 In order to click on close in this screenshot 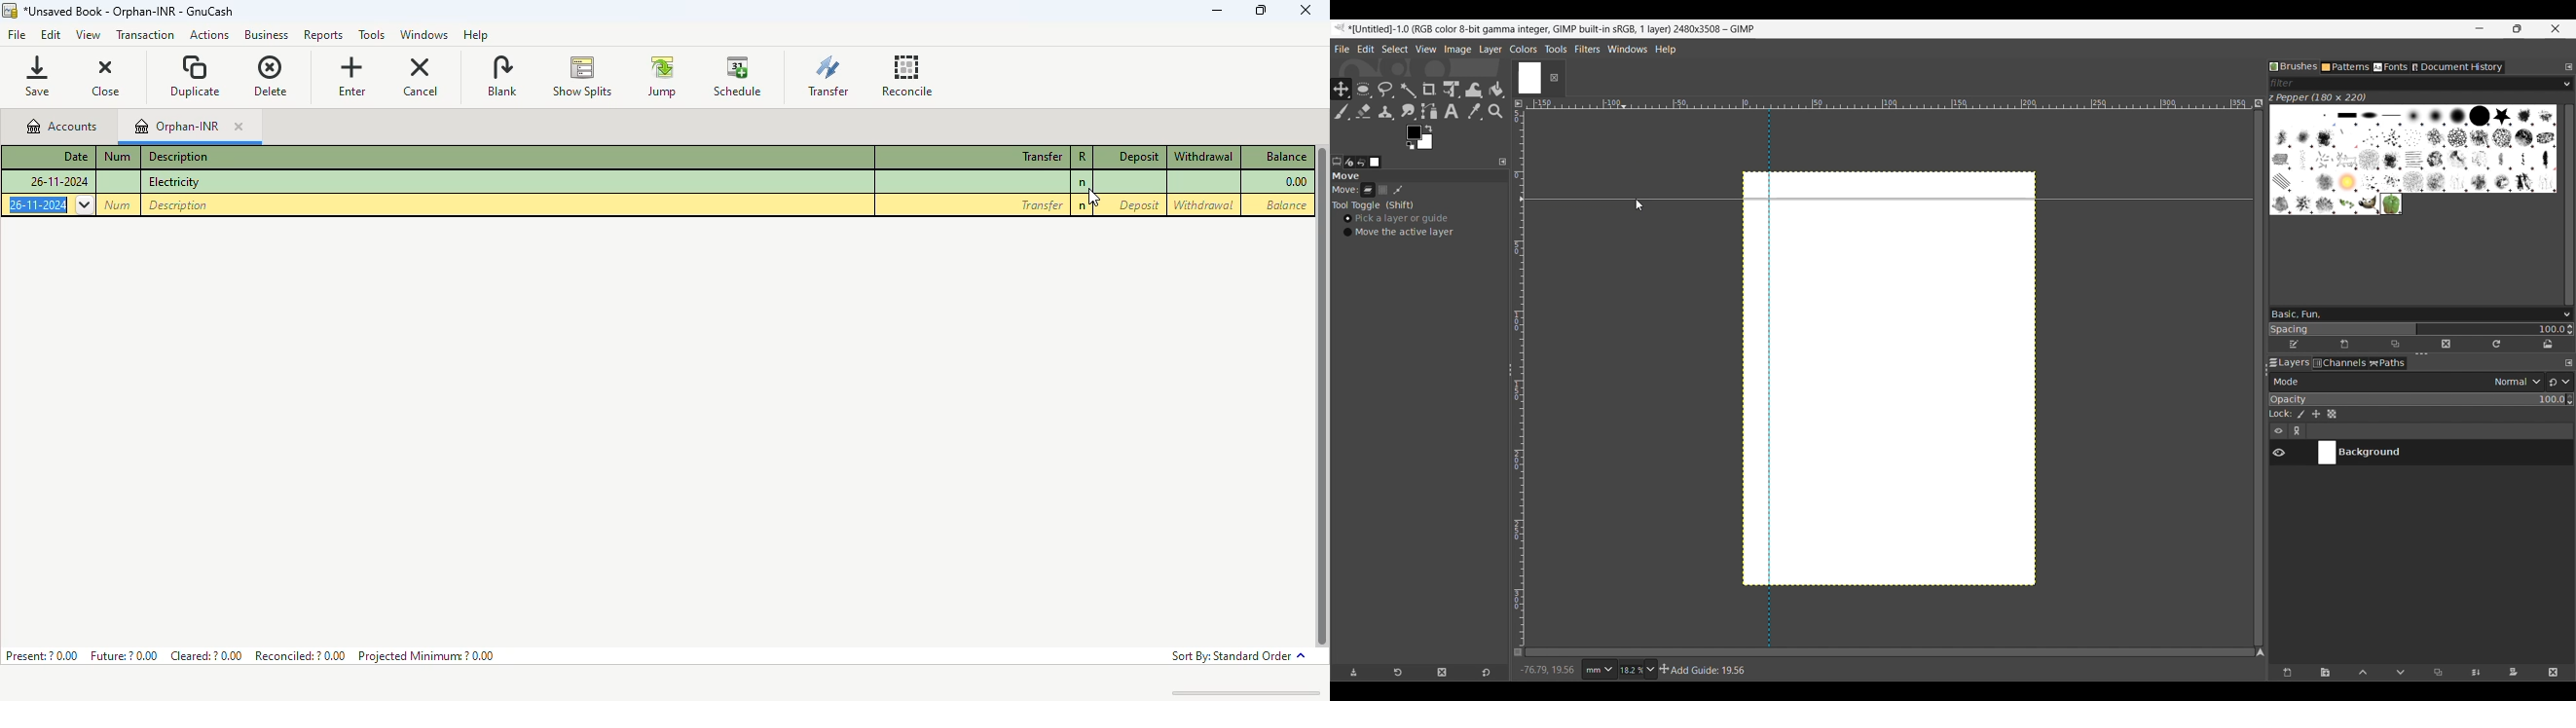, I will do `click(108, 76)`.